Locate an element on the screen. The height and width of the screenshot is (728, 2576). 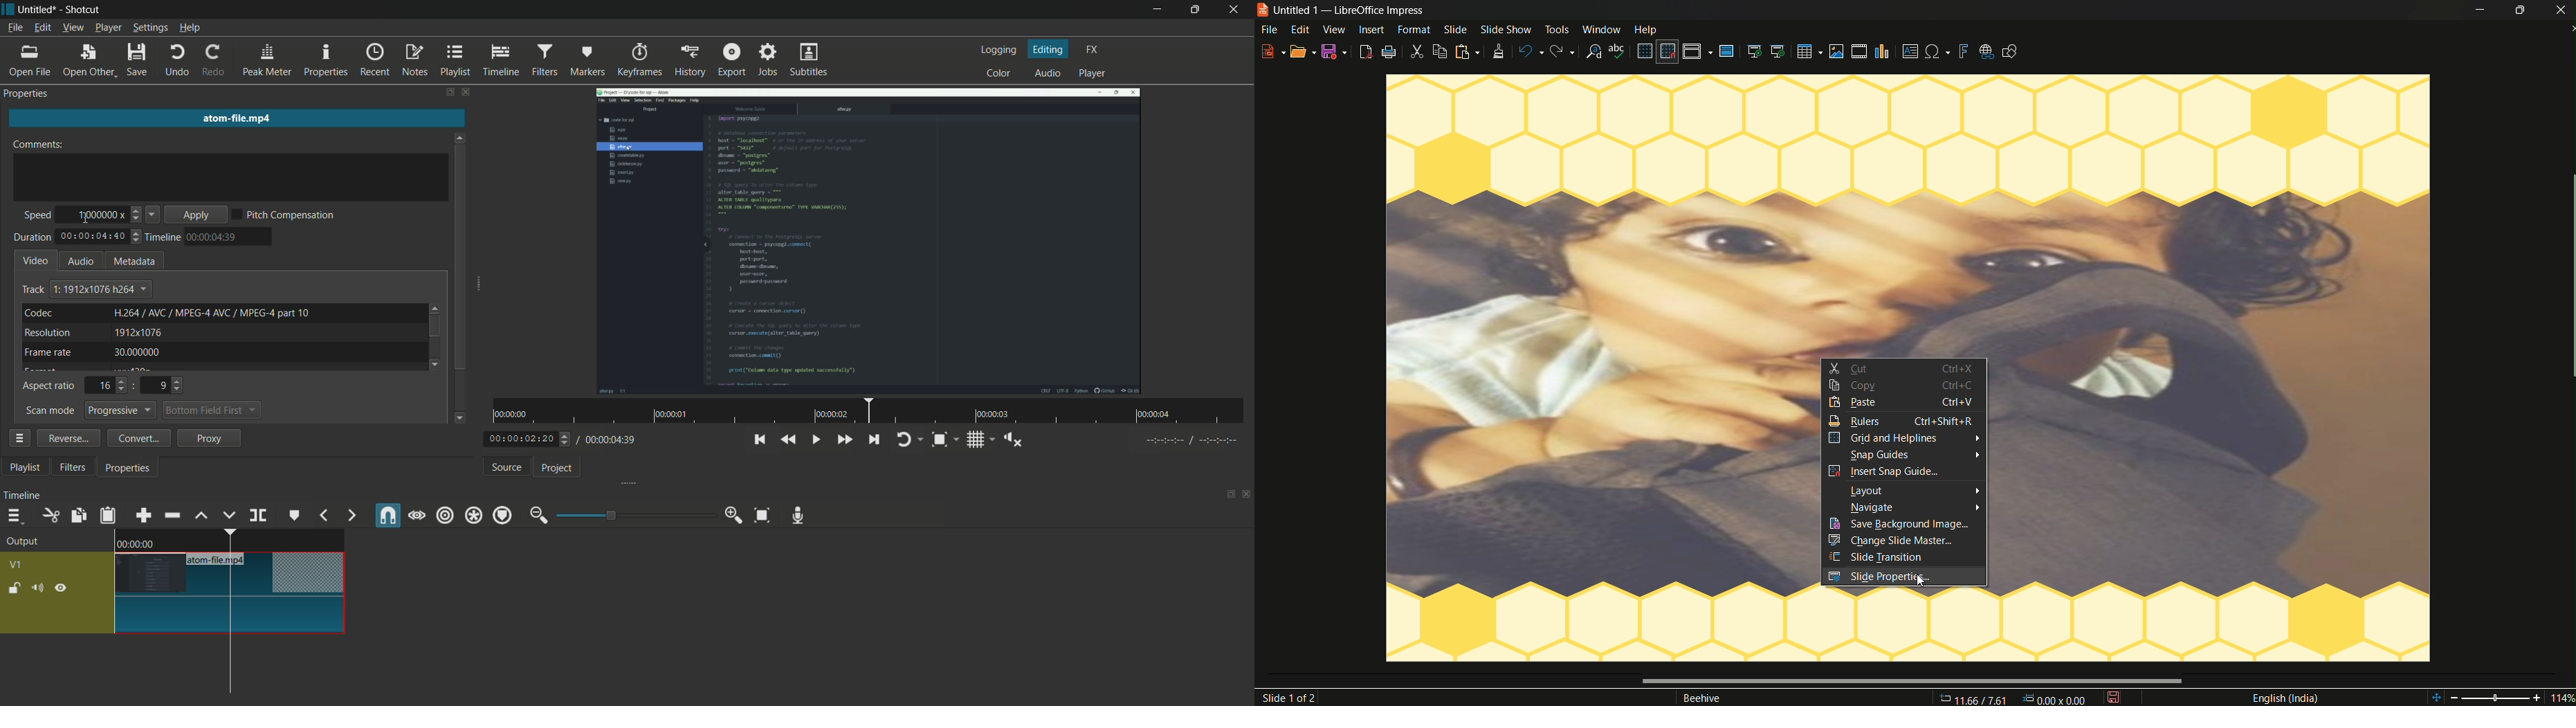
editing is located at coordinates (1049, 50).